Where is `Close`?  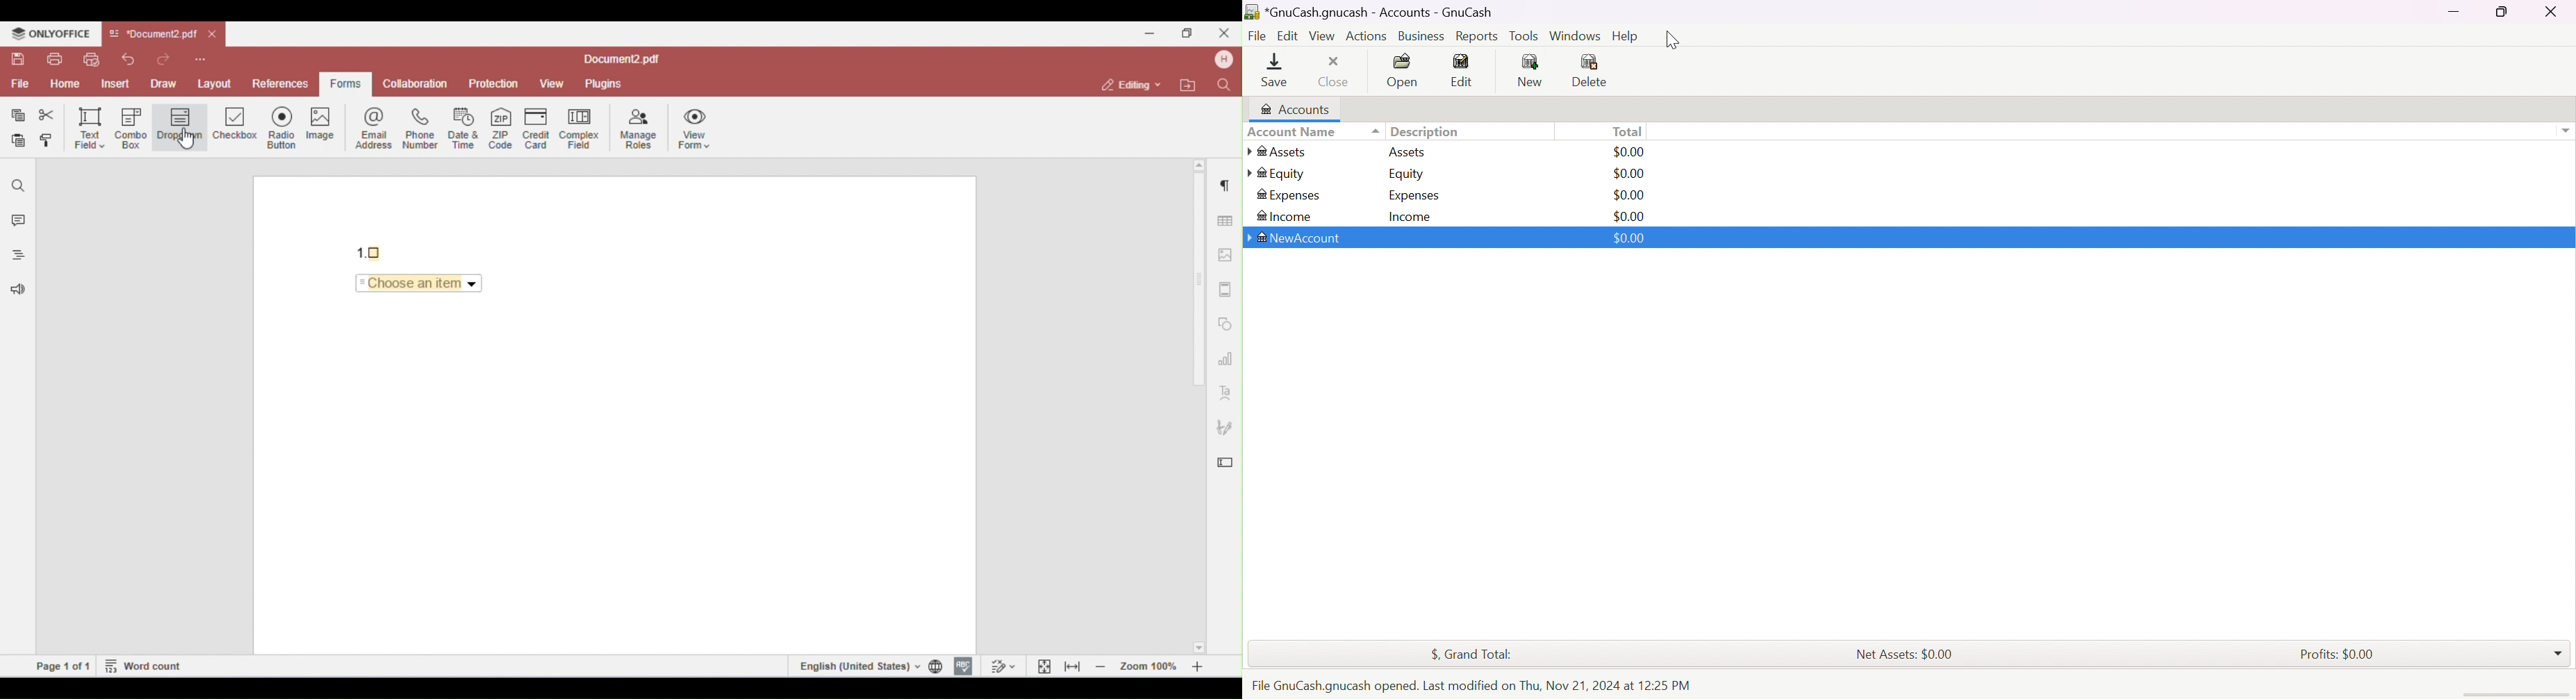
Close is located at coordinates (1335, 73).